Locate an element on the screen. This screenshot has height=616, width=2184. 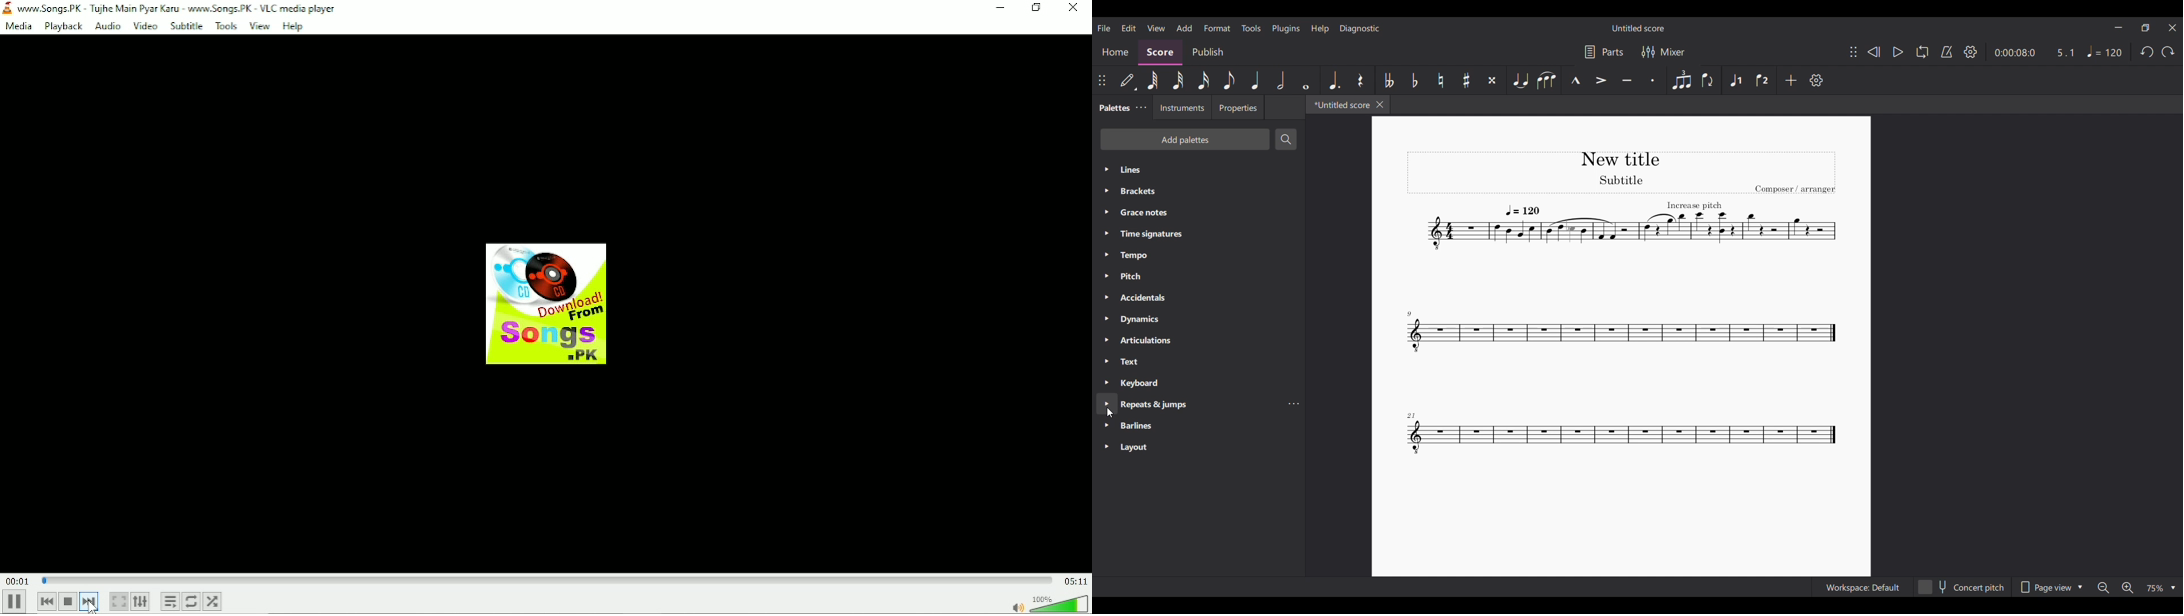
Slur is located at coordinates (1547, 80).